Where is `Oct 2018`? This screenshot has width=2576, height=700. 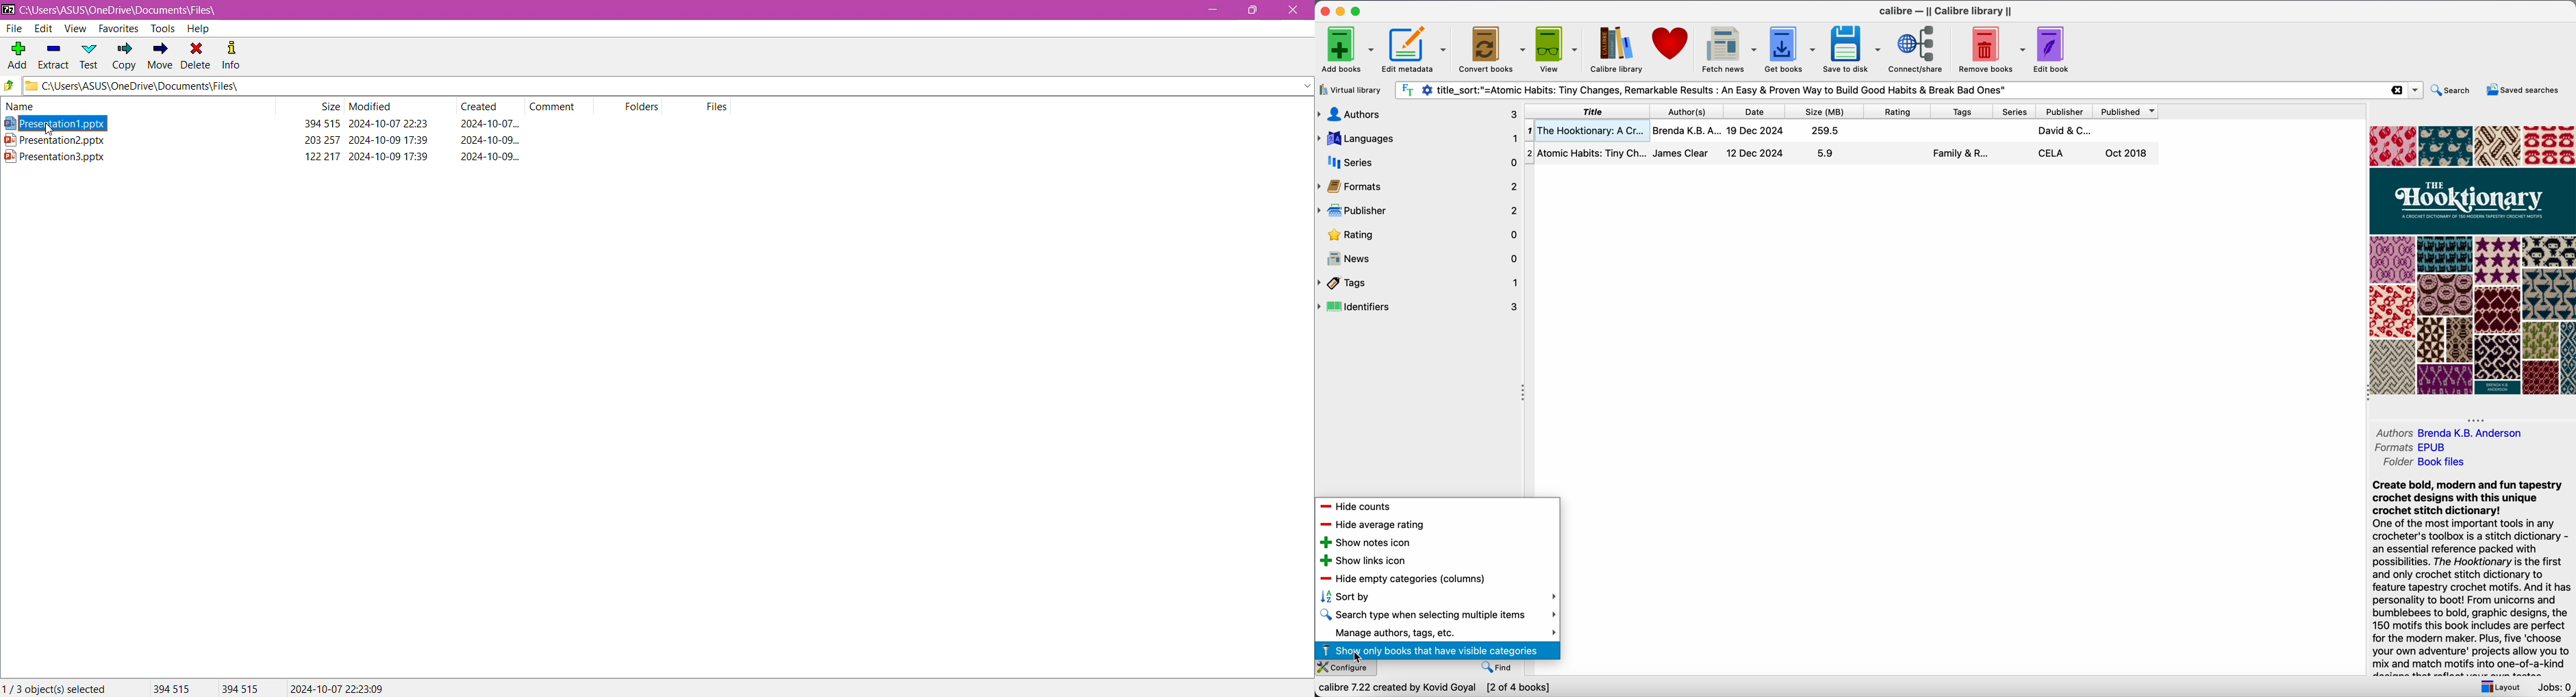
Oct 2018 is located at coordinates (2127, 154).